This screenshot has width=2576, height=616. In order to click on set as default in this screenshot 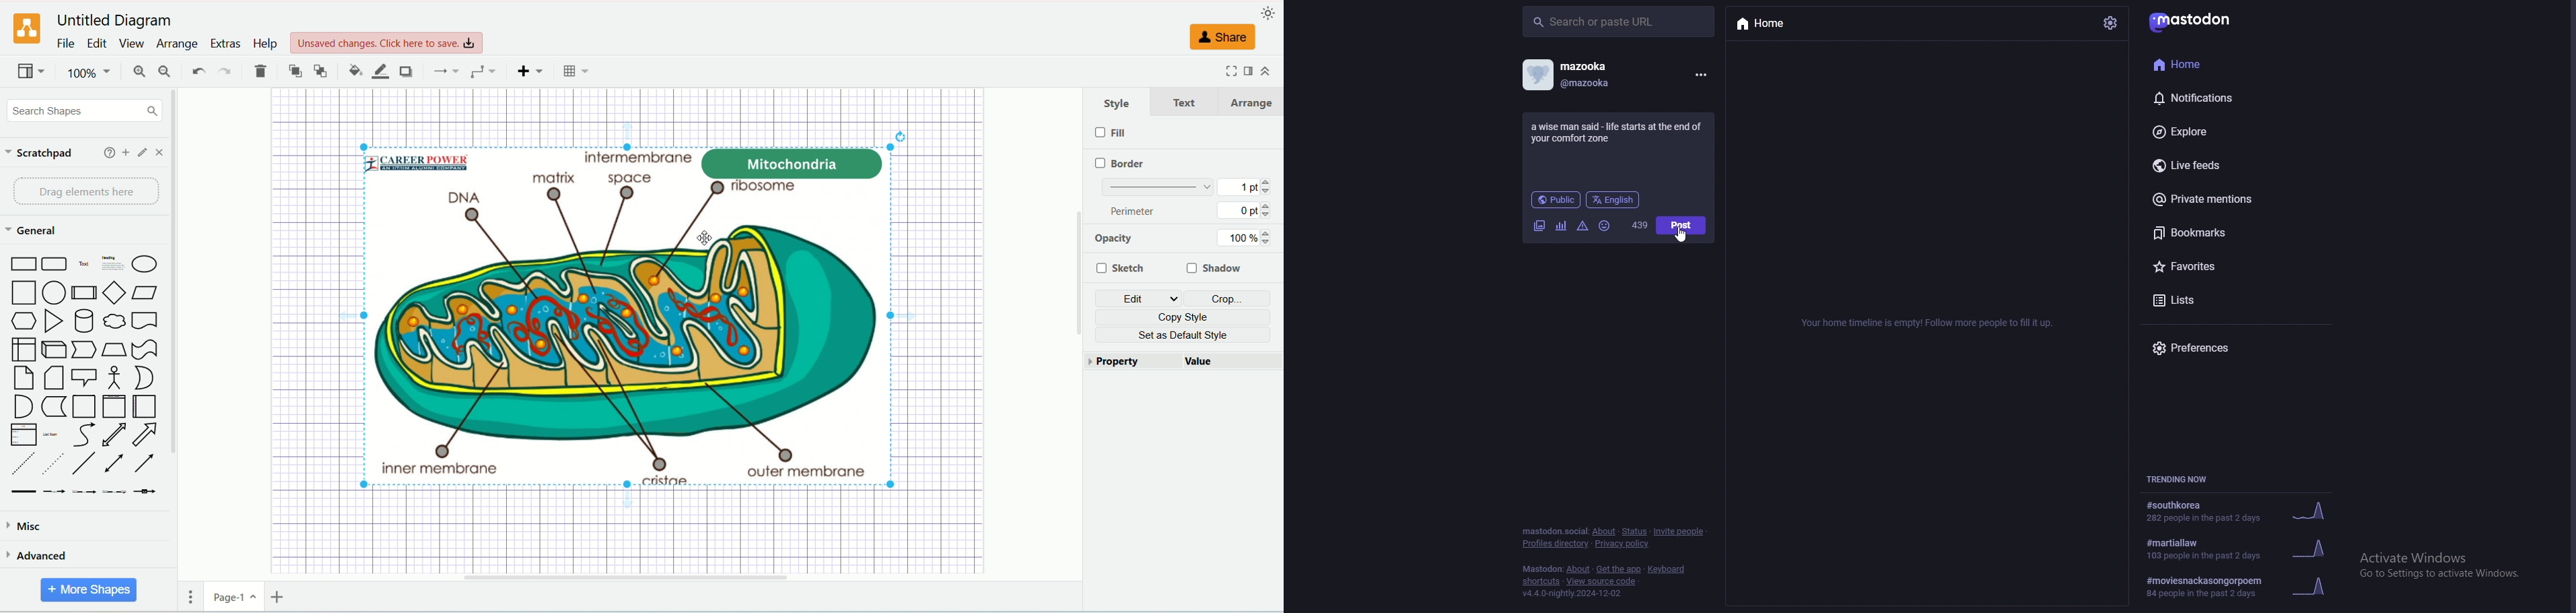, I will do `click(1186, 335)`.